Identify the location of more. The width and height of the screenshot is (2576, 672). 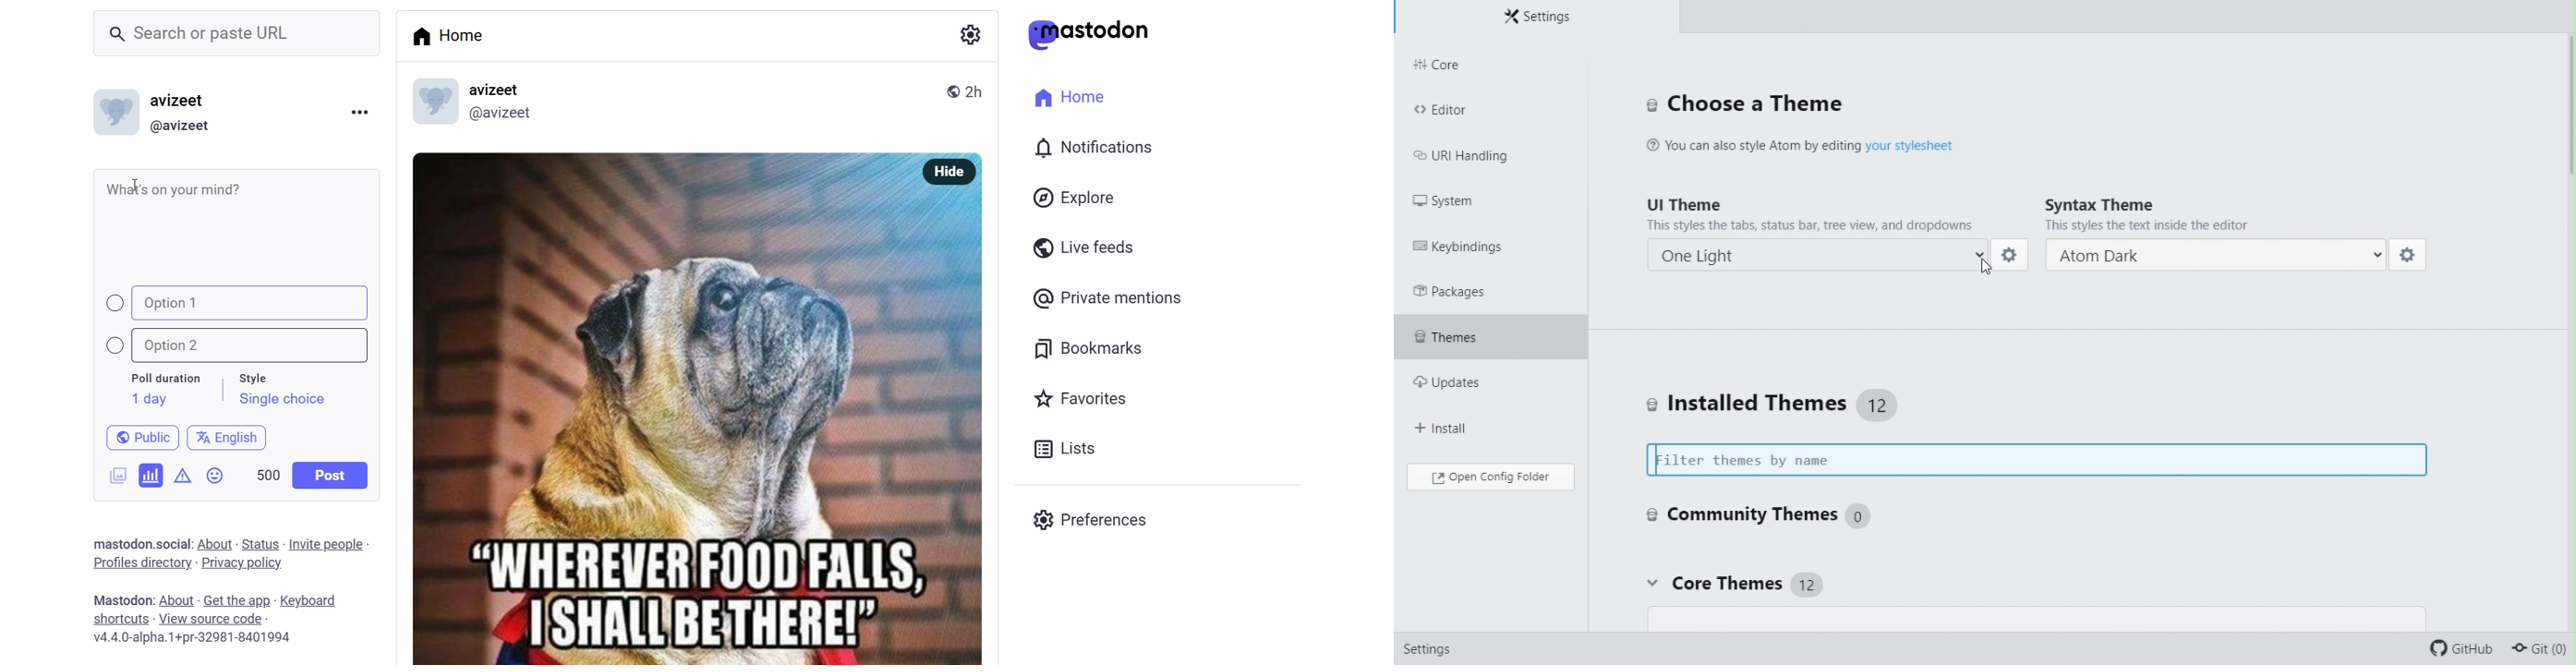
(359, 110).